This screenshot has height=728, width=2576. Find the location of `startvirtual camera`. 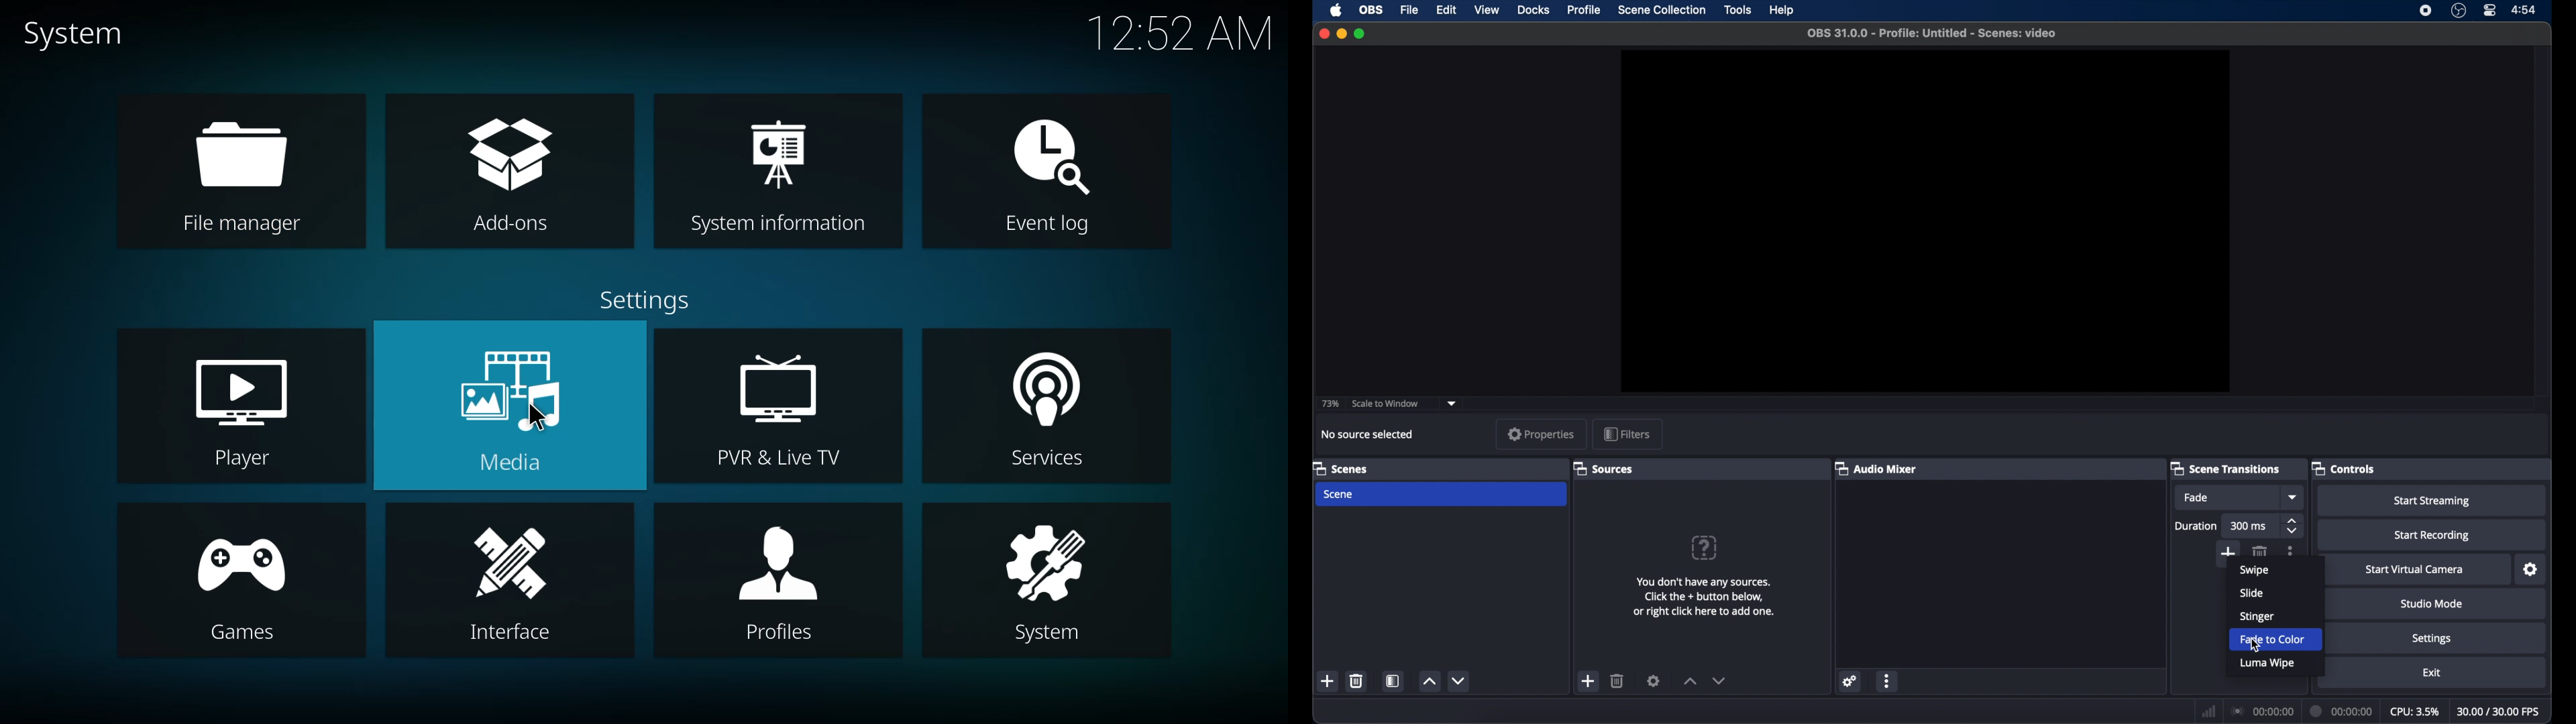

startvirtual camera is located at coordinates (2414, 570).